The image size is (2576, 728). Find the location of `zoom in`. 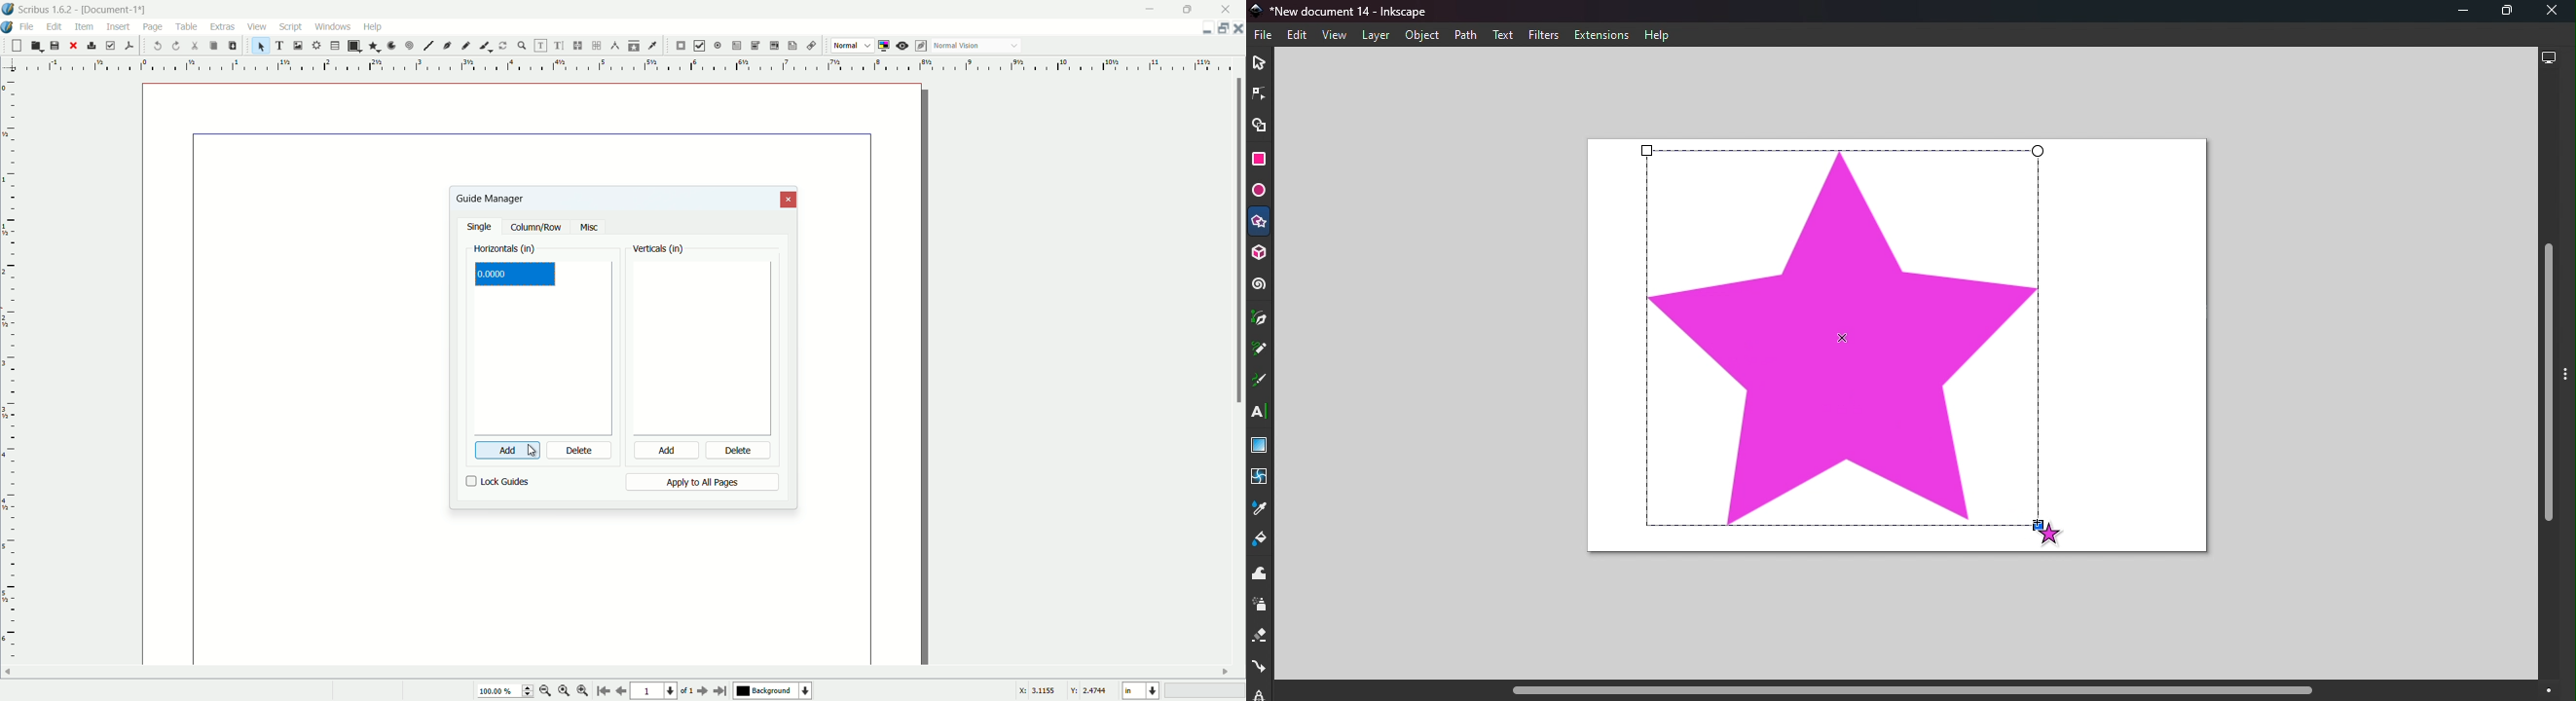

zoom in is located at coordinates (583, 691).